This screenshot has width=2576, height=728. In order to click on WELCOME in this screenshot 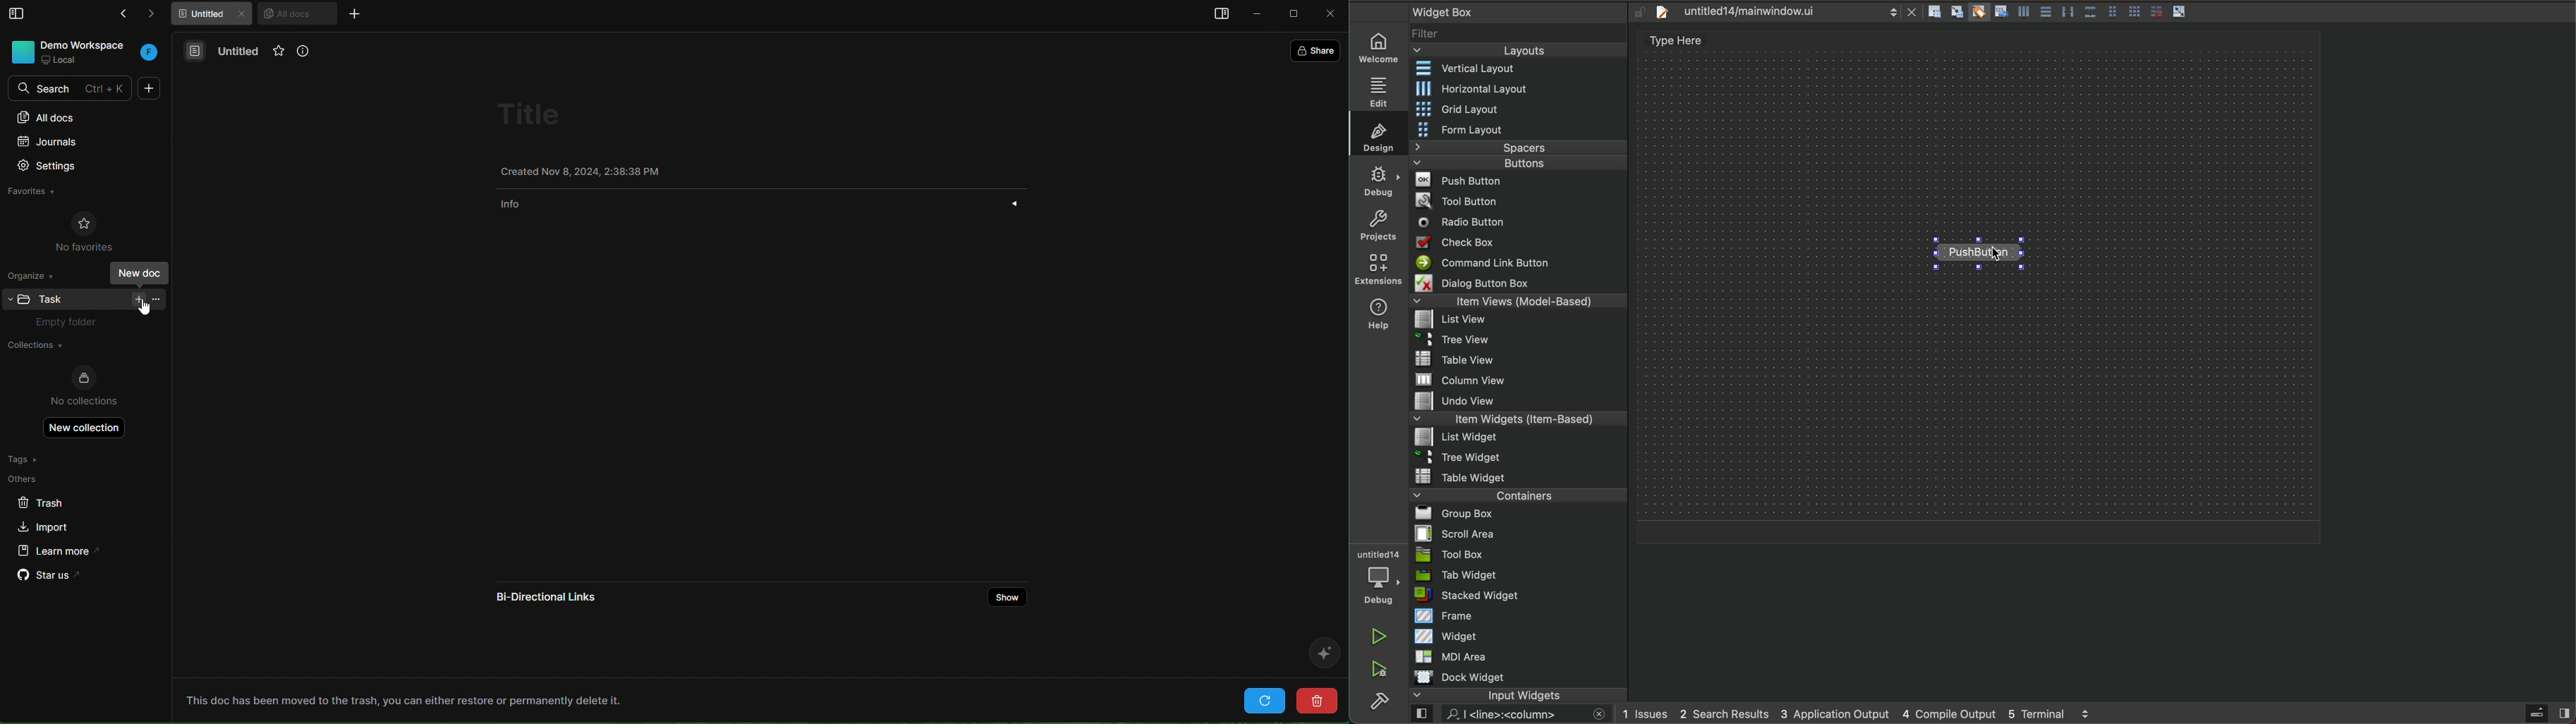, I will do `click(1380, 49)`.